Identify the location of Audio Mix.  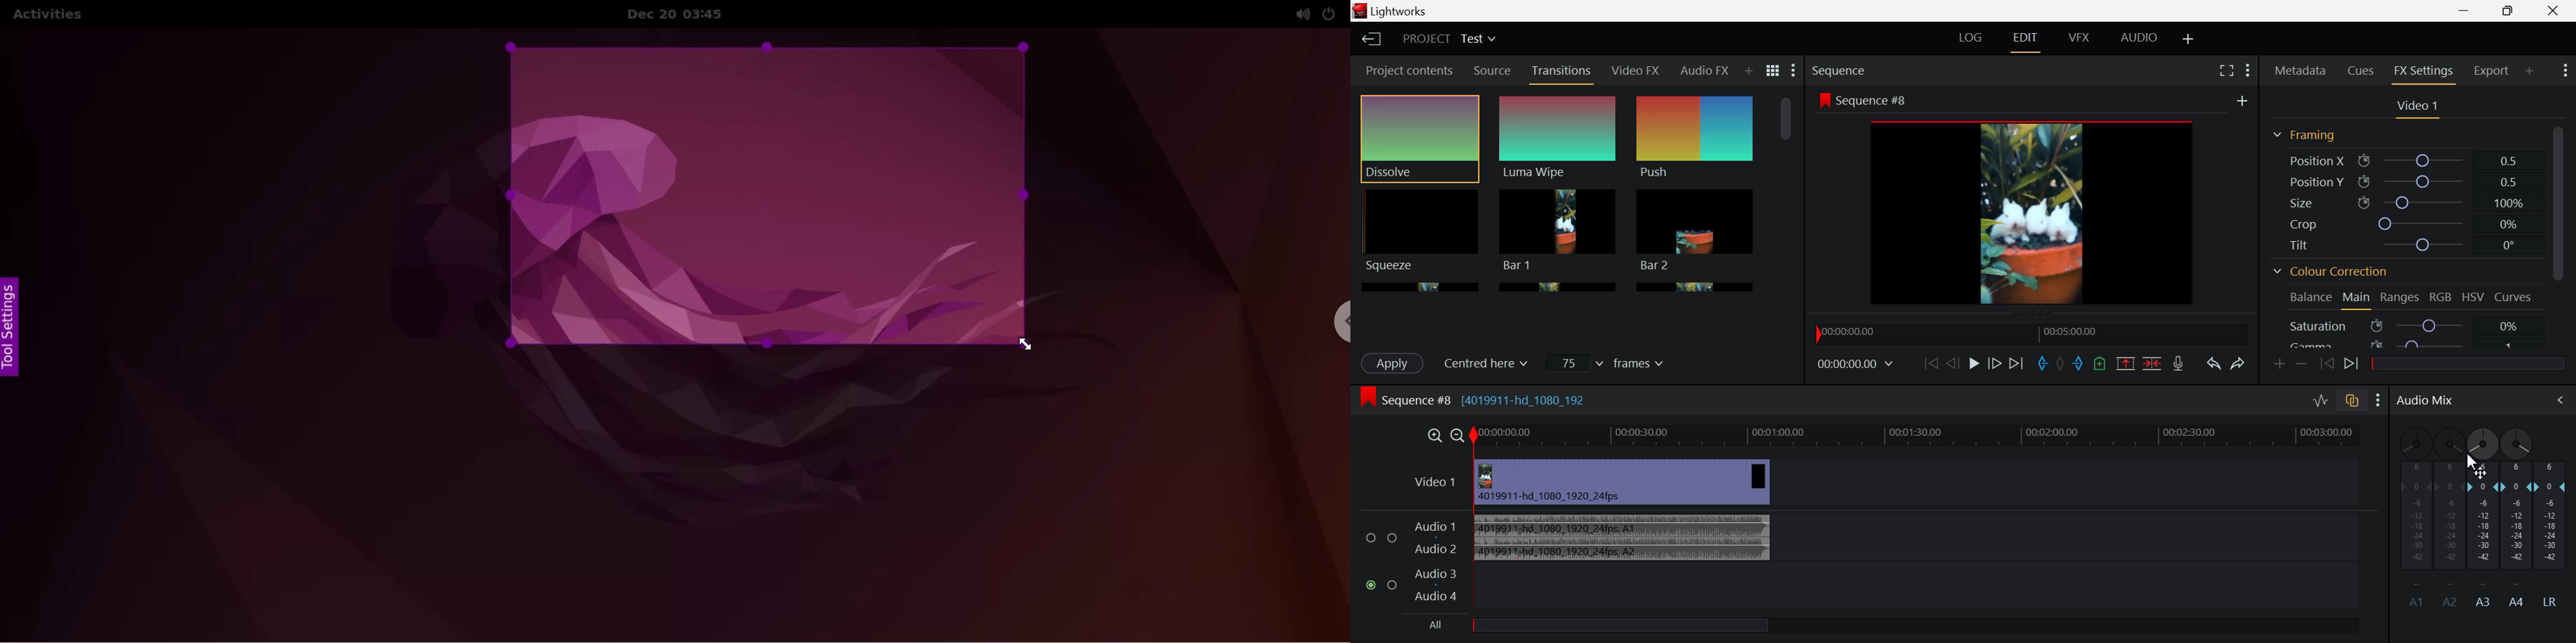
(2424, 403).